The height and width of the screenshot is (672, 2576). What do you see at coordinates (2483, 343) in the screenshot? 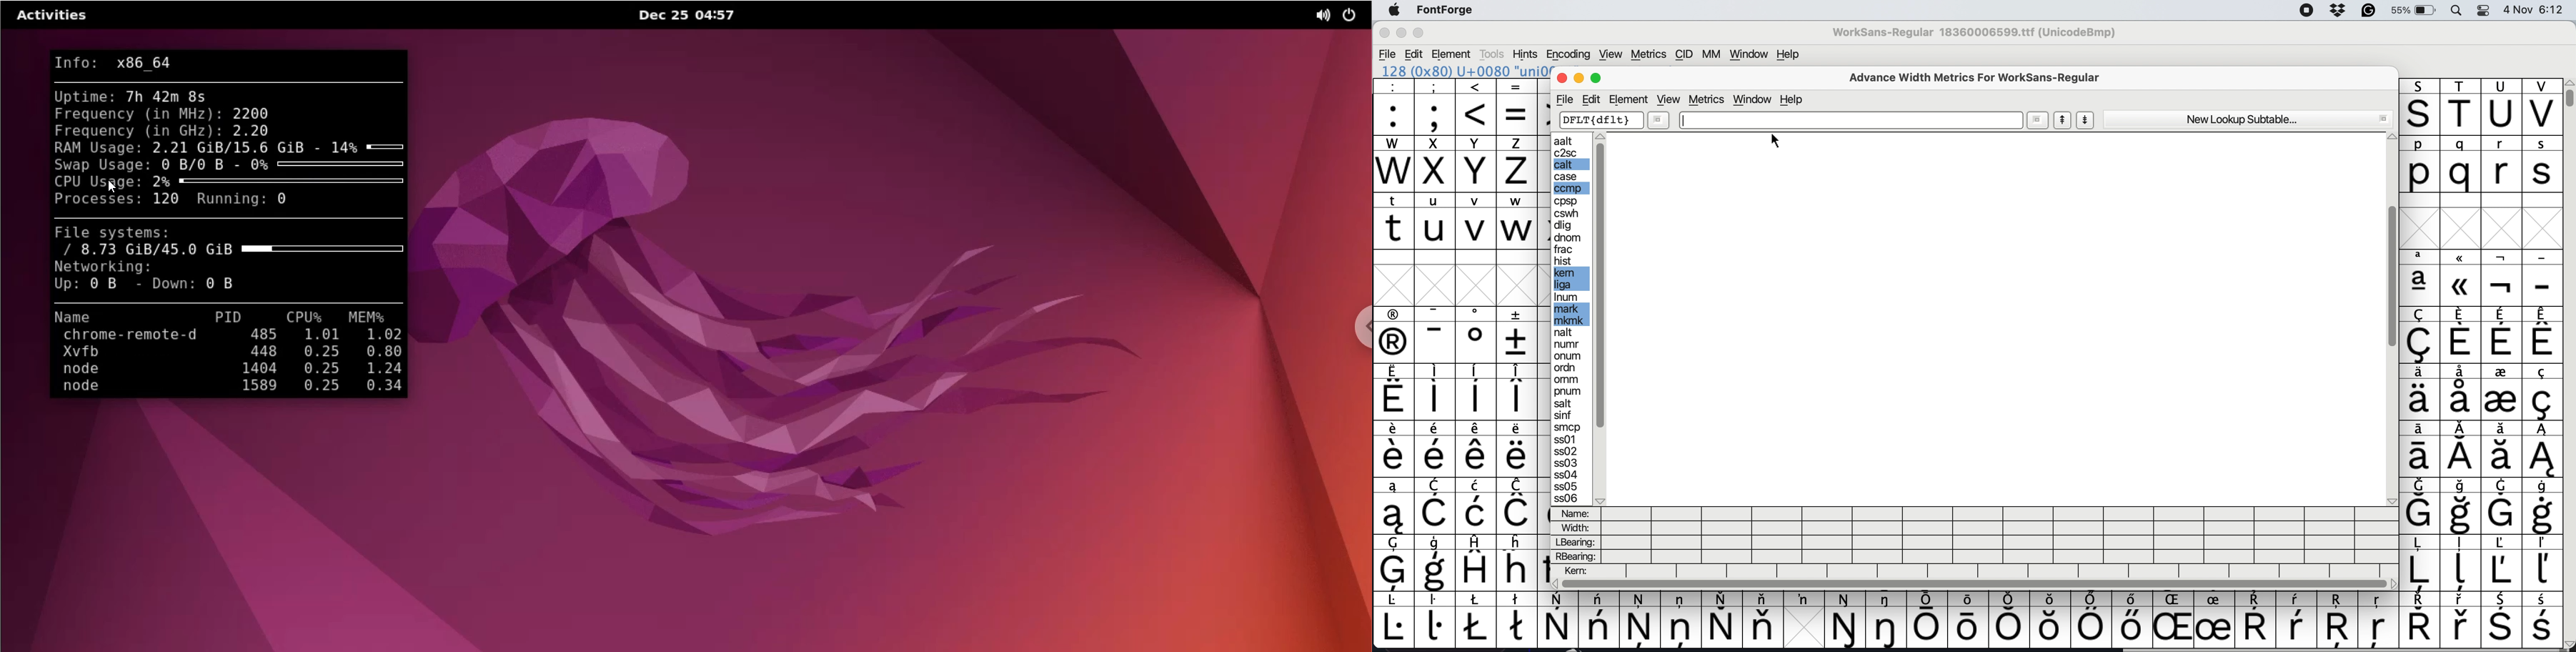
I see `special characters` at bounding box center [2483, 343].